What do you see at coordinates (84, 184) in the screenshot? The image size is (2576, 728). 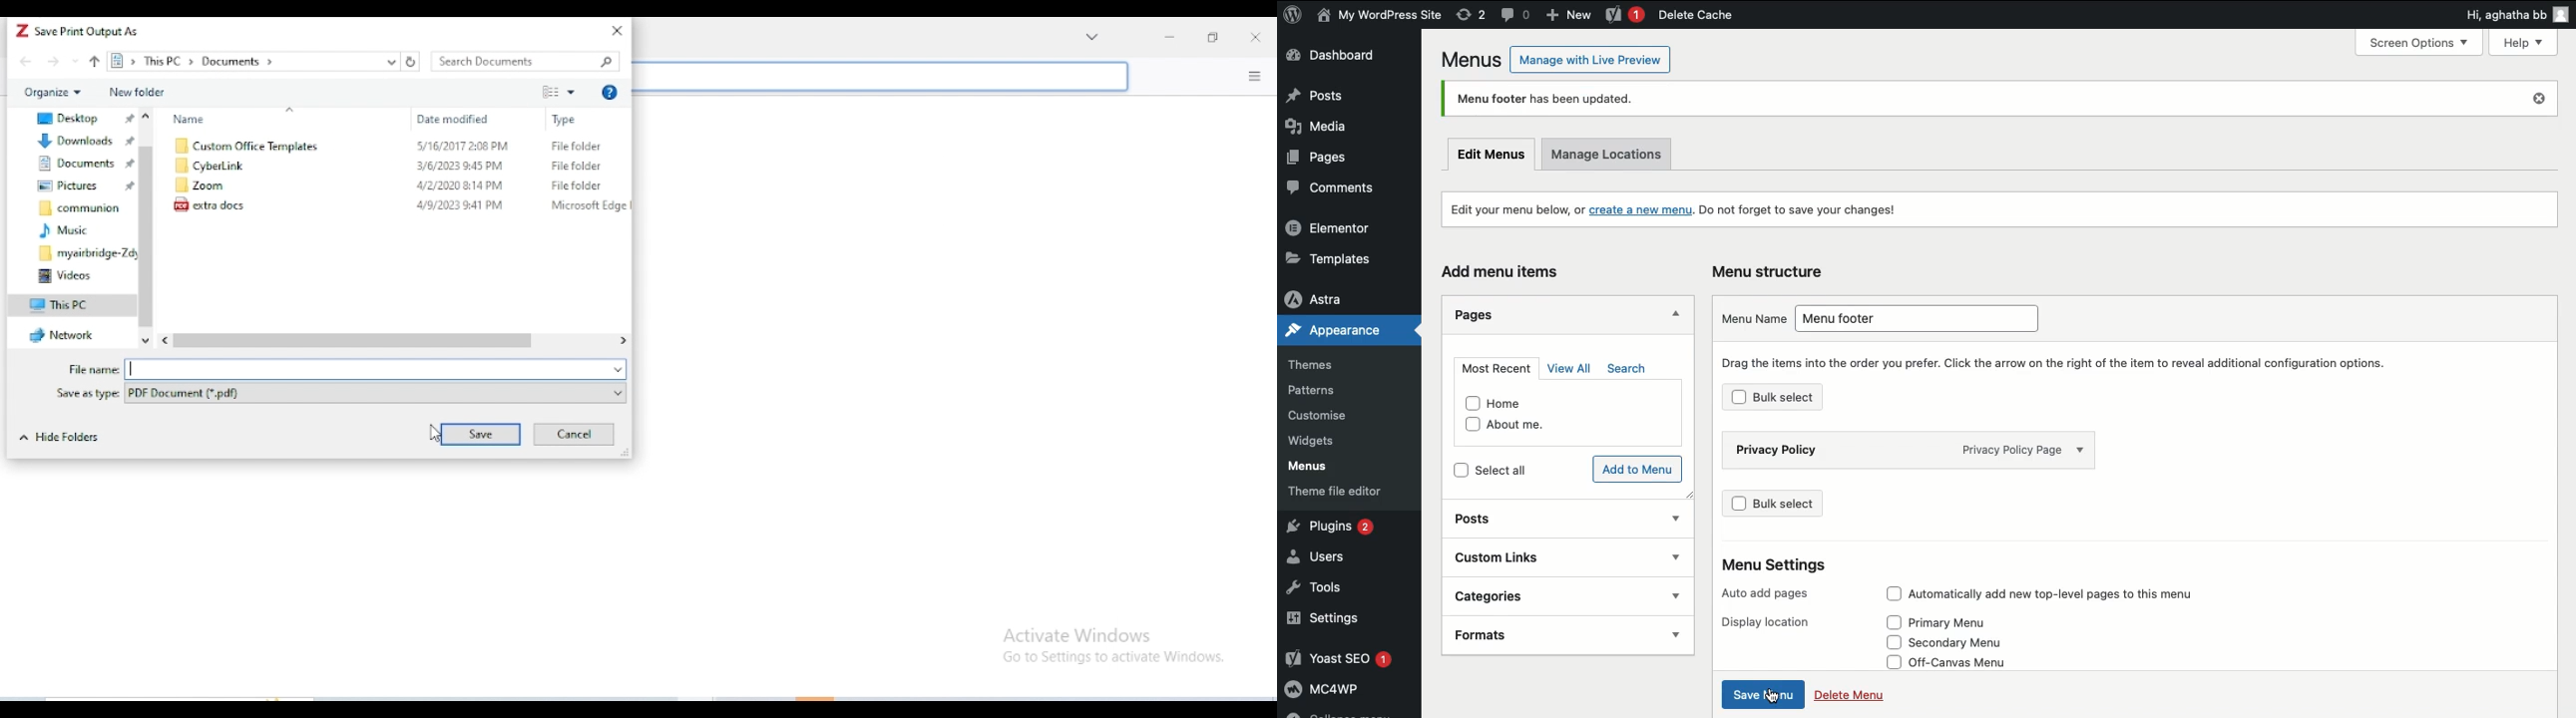 I see `pinned pictures` at bounding box center [84, 184].